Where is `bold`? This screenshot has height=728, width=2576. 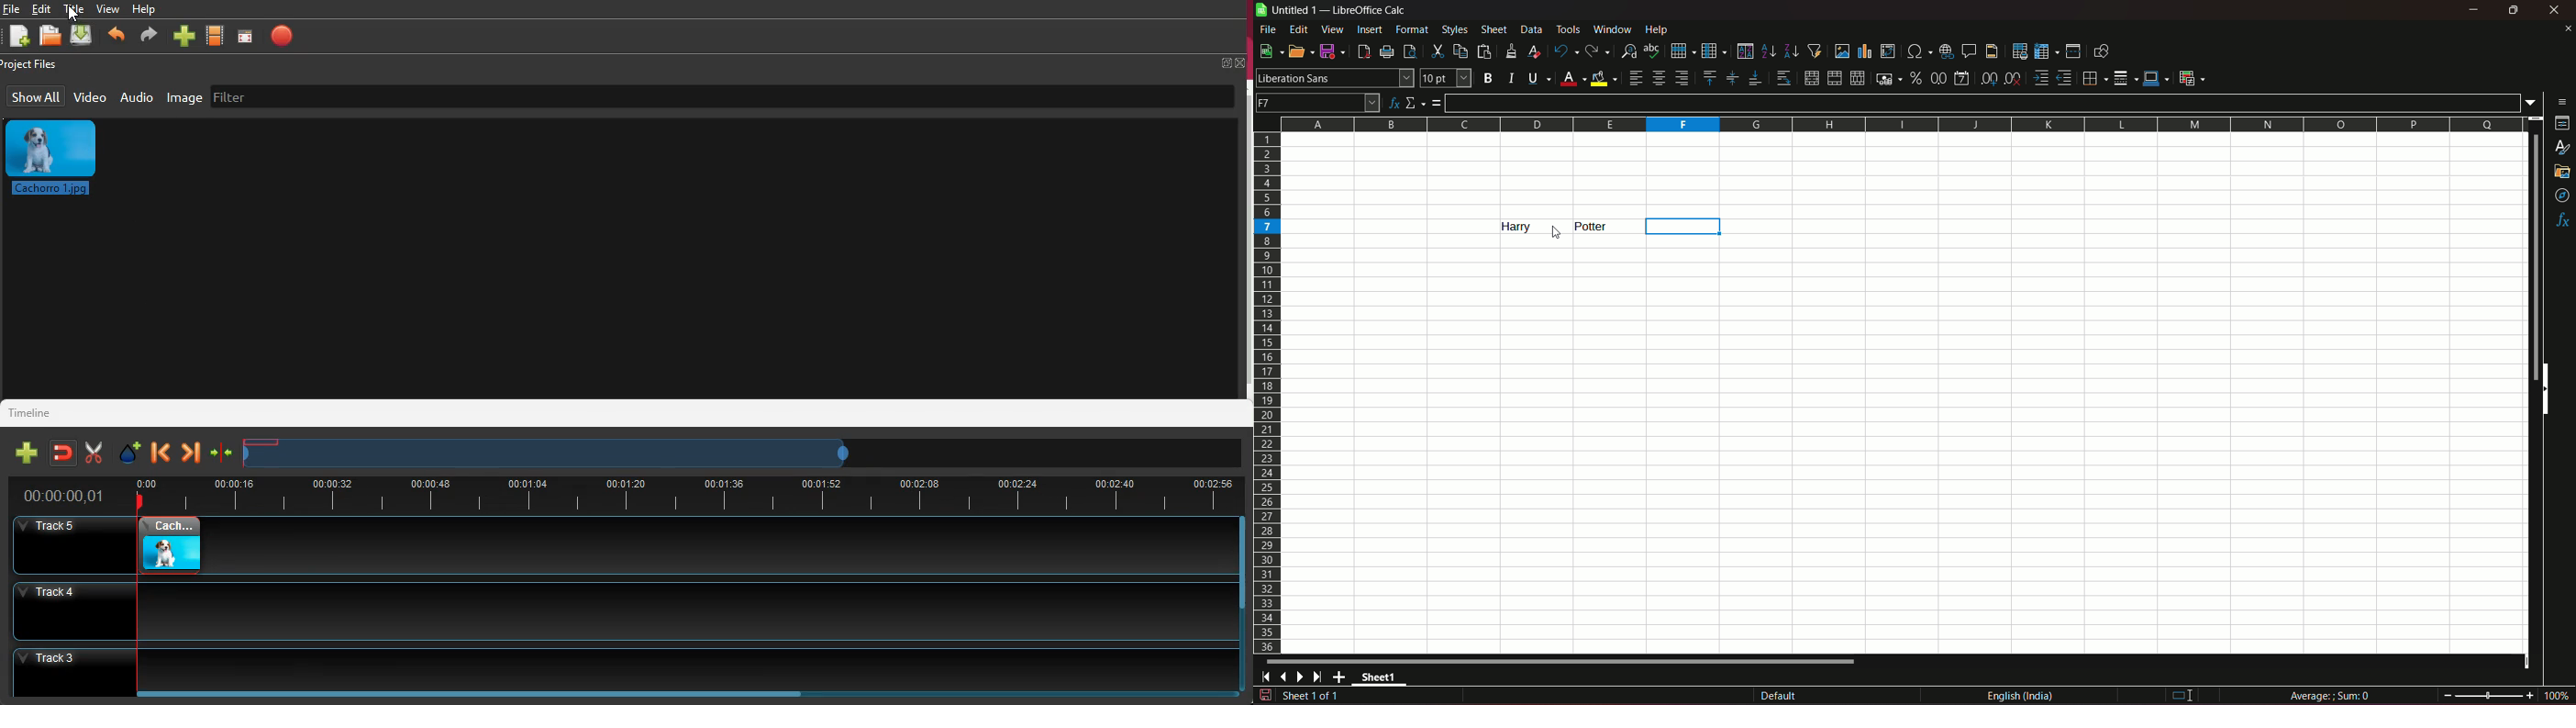
bold is located at coordinates (1488, 79).